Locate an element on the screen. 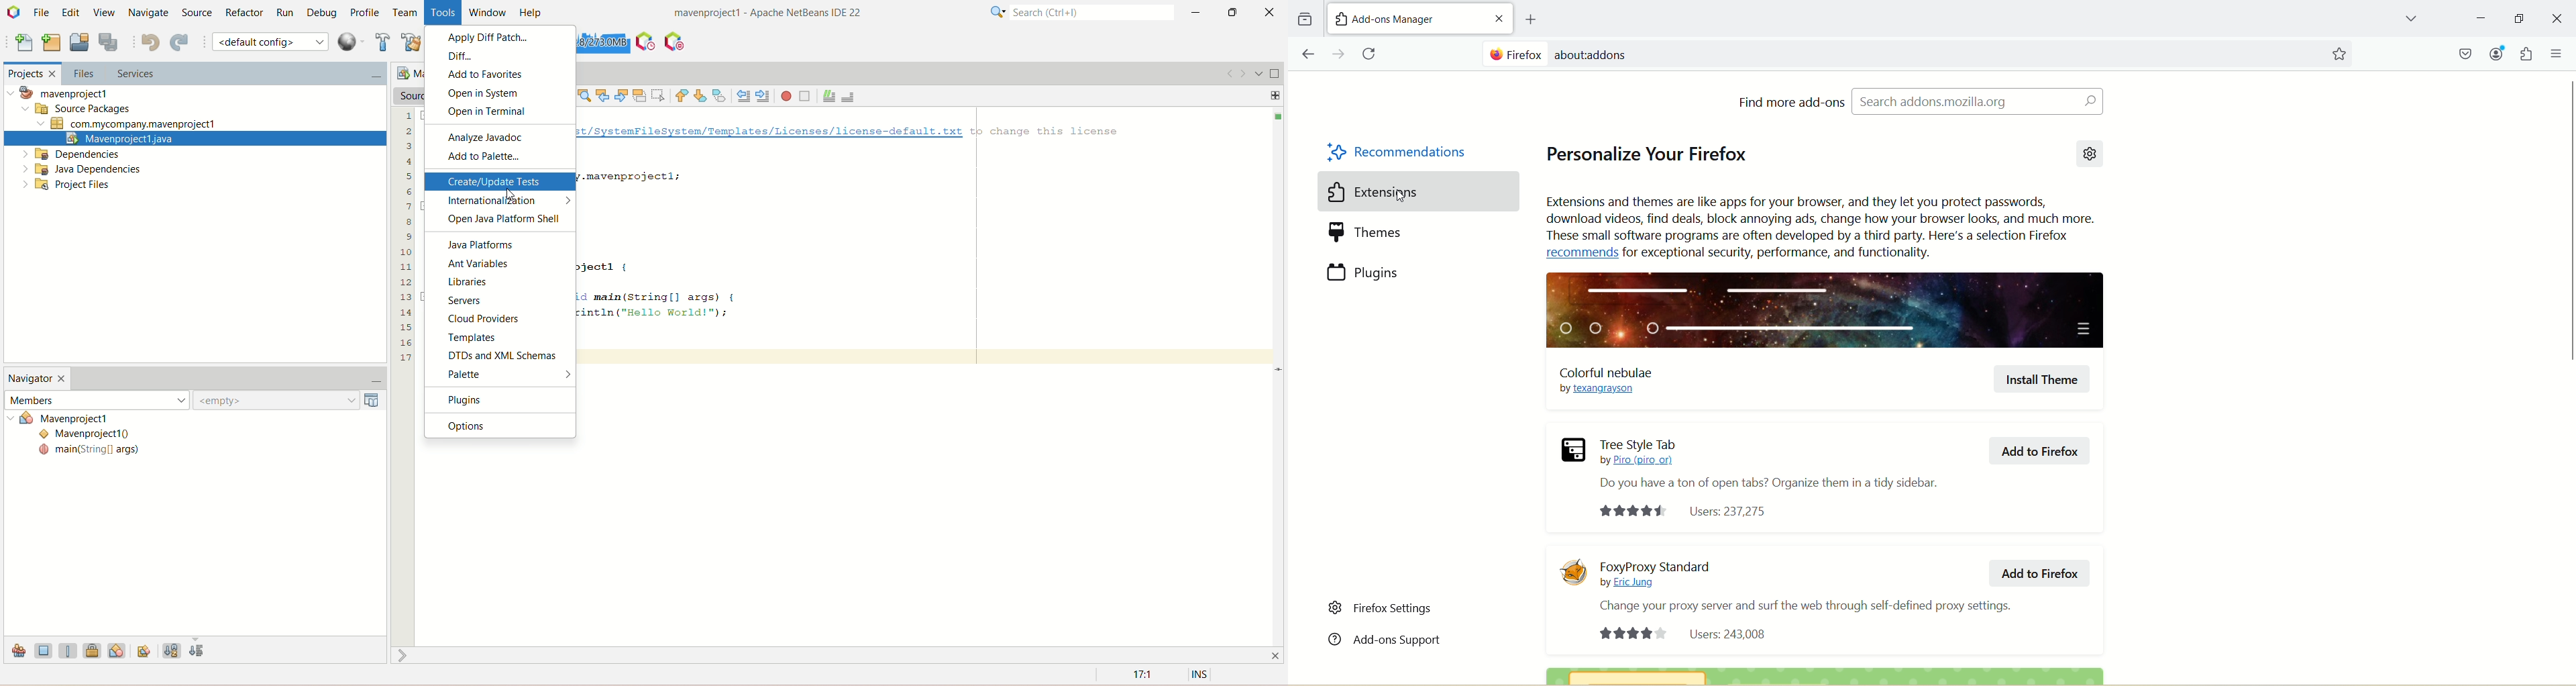  minimize is located at coordinates (1196, 12).